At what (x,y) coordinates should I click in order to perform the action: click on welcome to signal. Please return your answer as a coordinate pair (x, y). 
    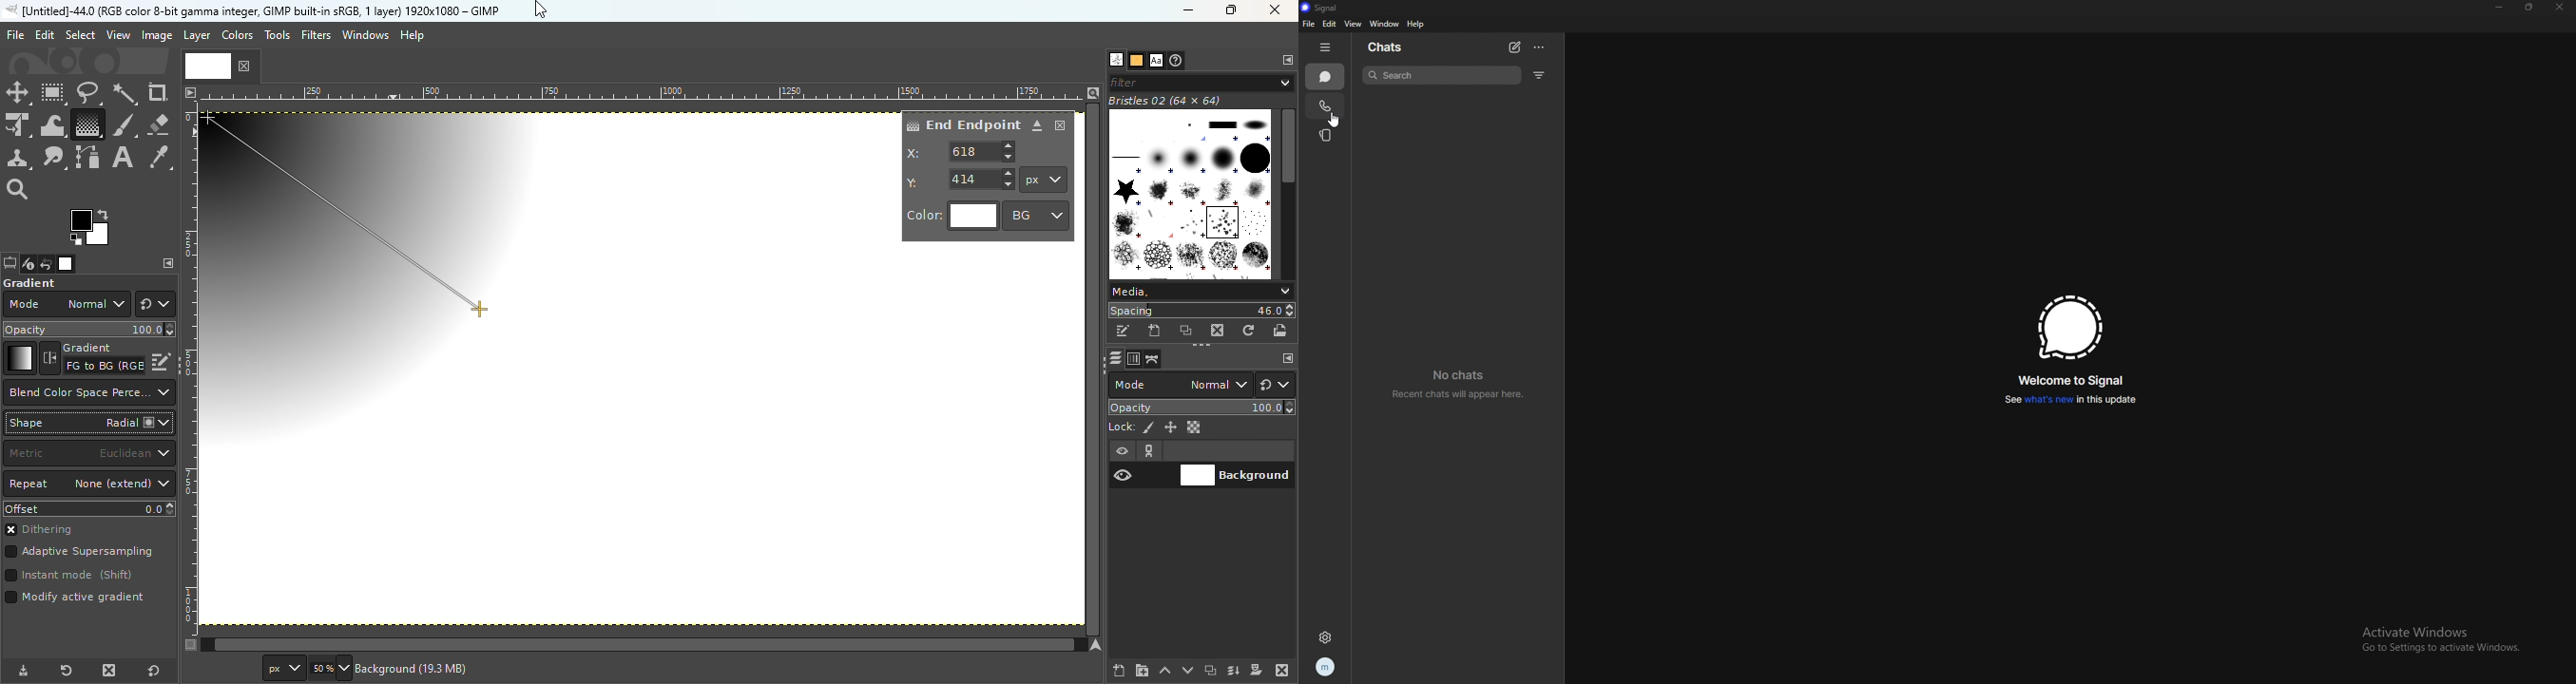
    Looking at the image, I should click on (2073, 378).